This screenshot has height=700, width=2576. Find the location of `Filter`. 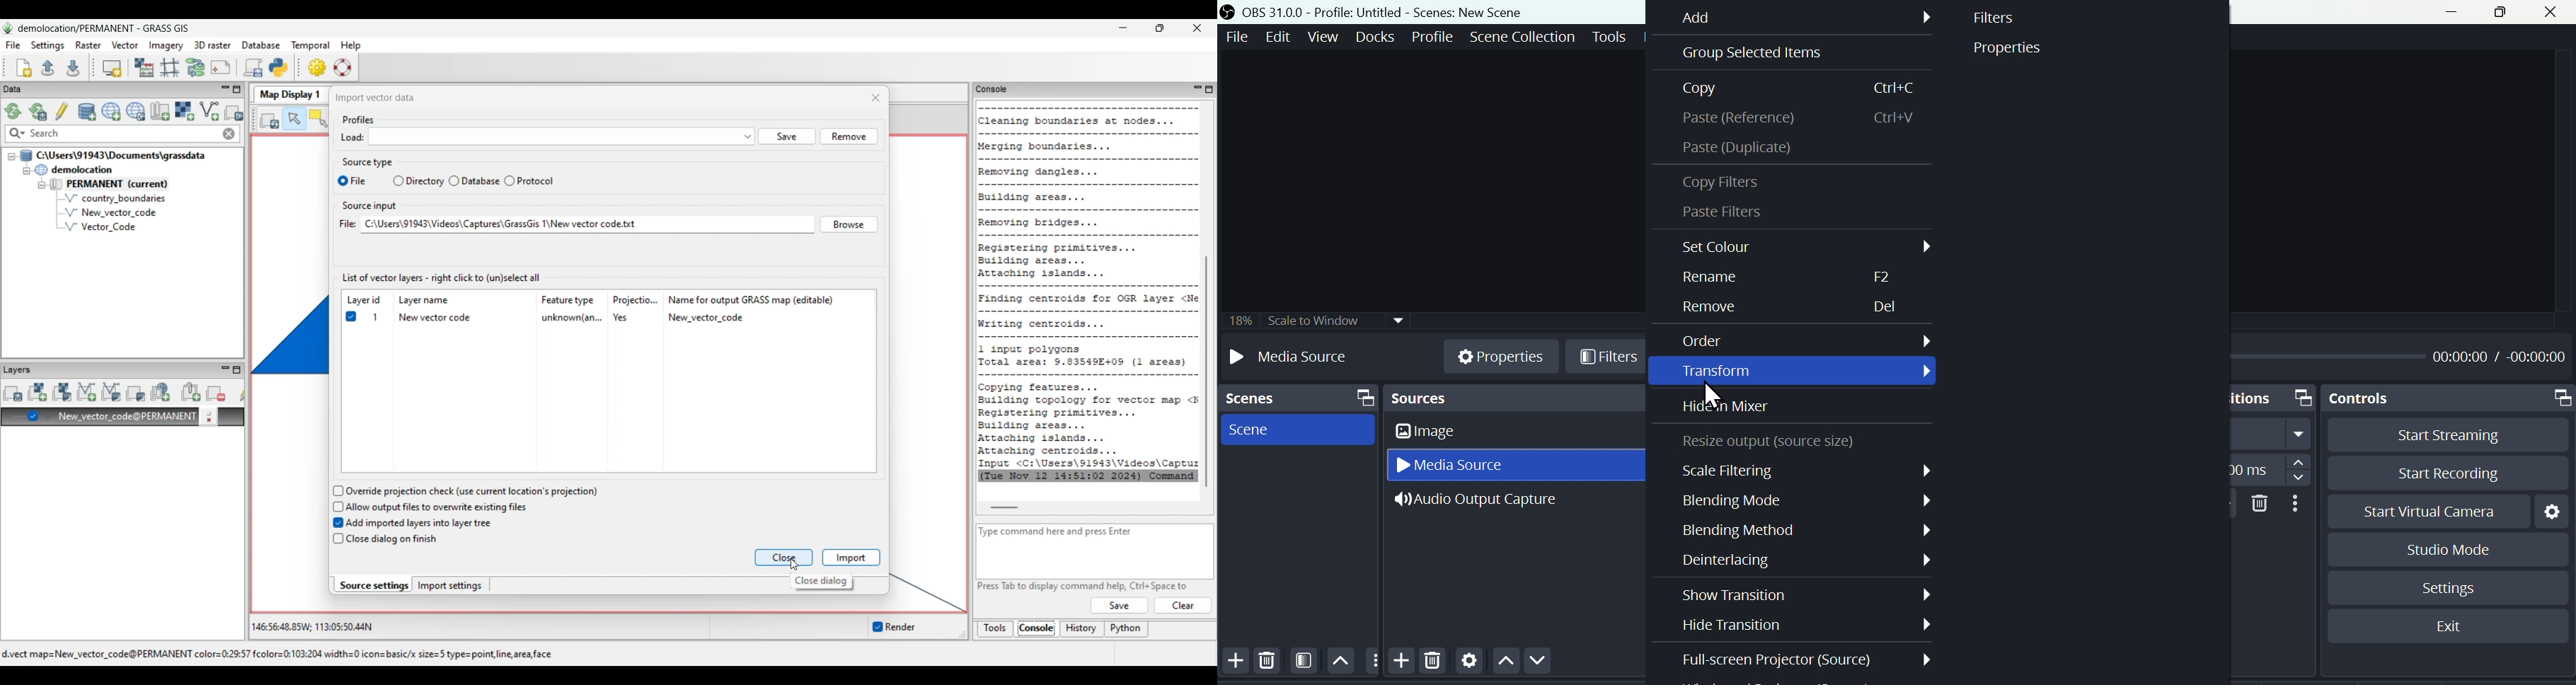

Filter is located at coordinates (1999, 21).